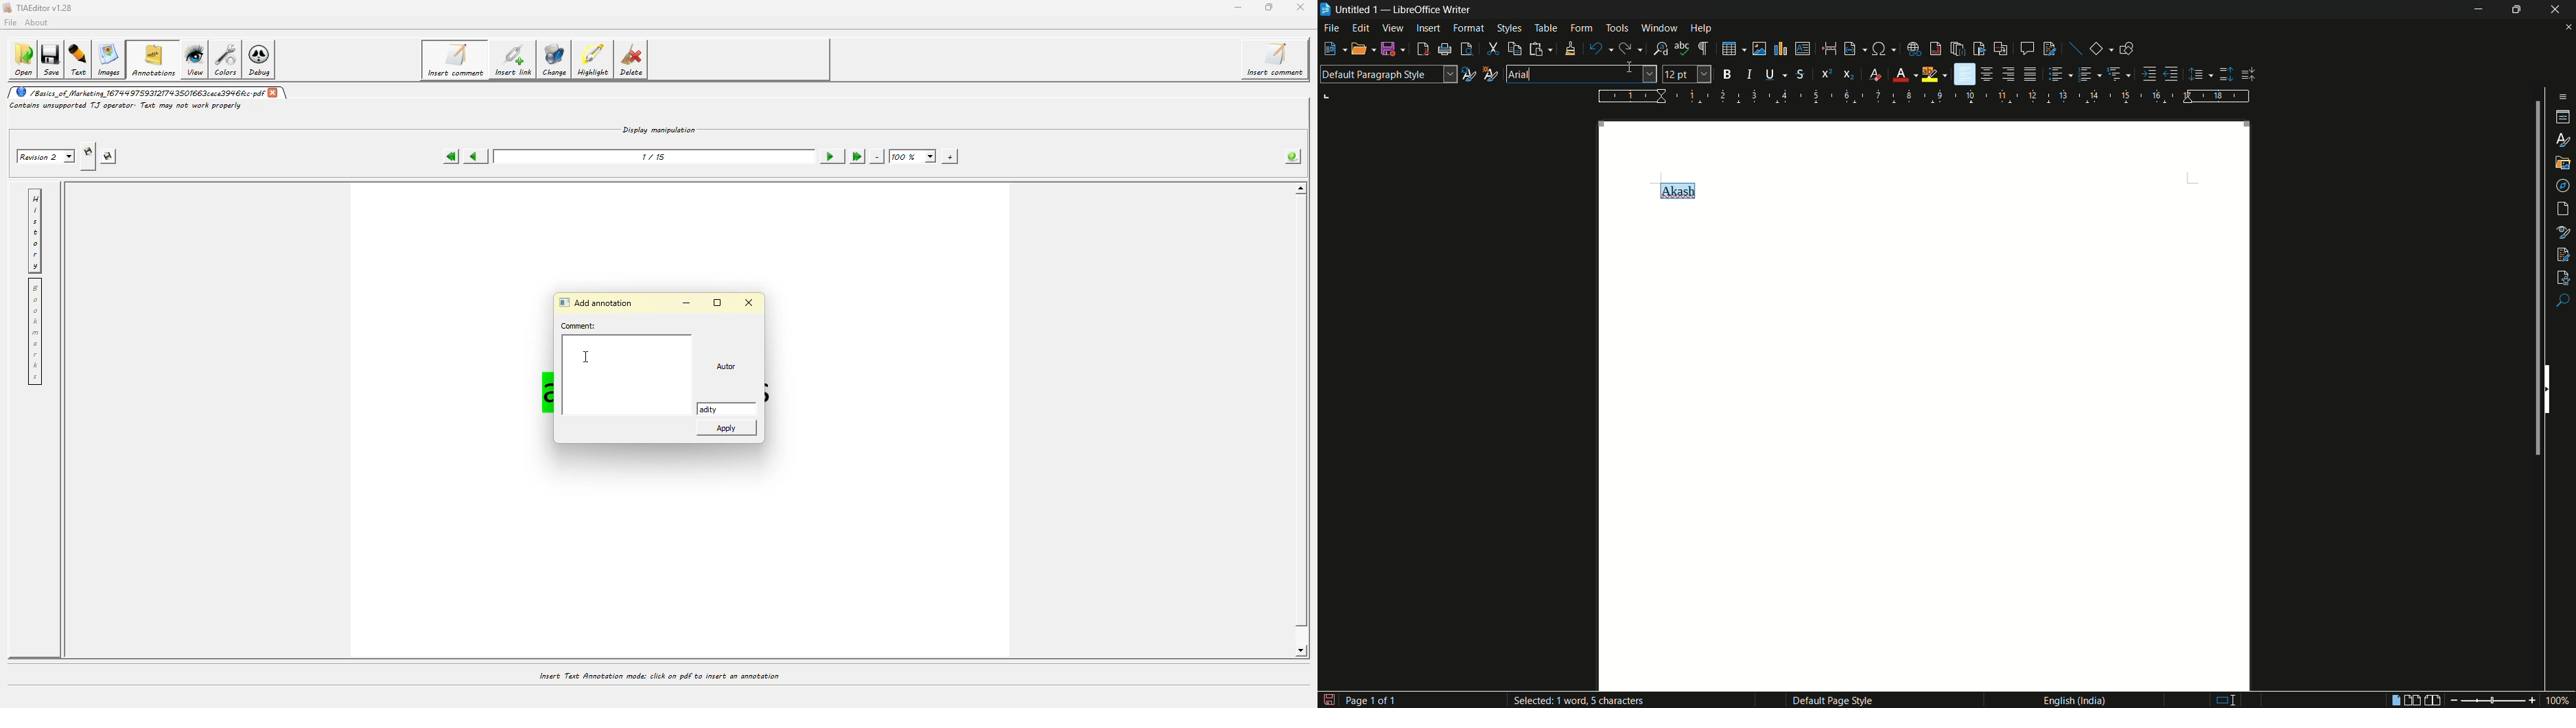  Describe the element at coordinates (2074, 699) in the screenshot. I see `language` at that location.